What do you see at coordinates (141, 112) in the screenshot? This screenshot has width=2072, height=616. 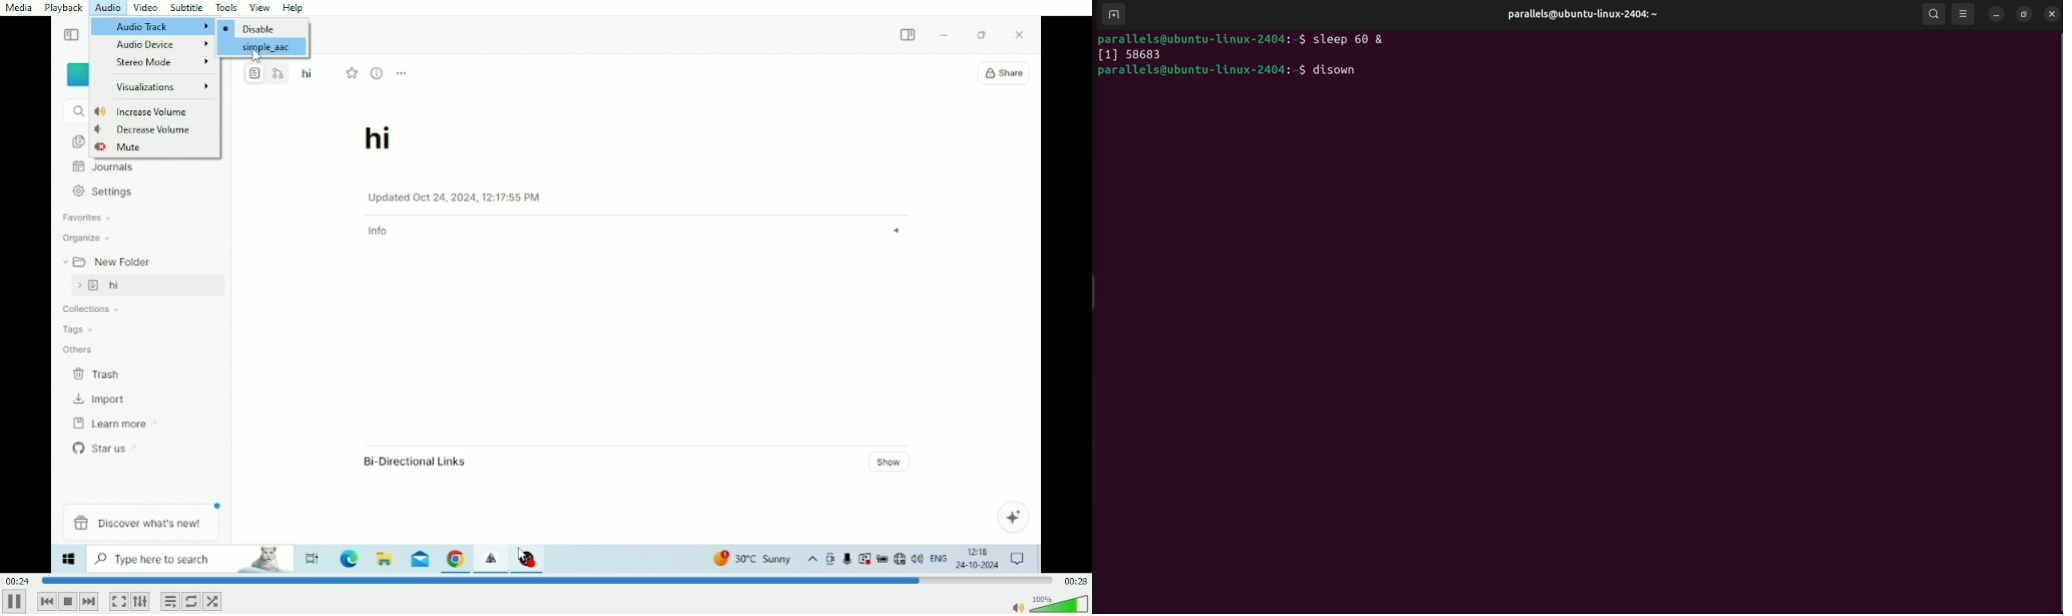 I see `Increase Volume` at bounding box center [141, 112].